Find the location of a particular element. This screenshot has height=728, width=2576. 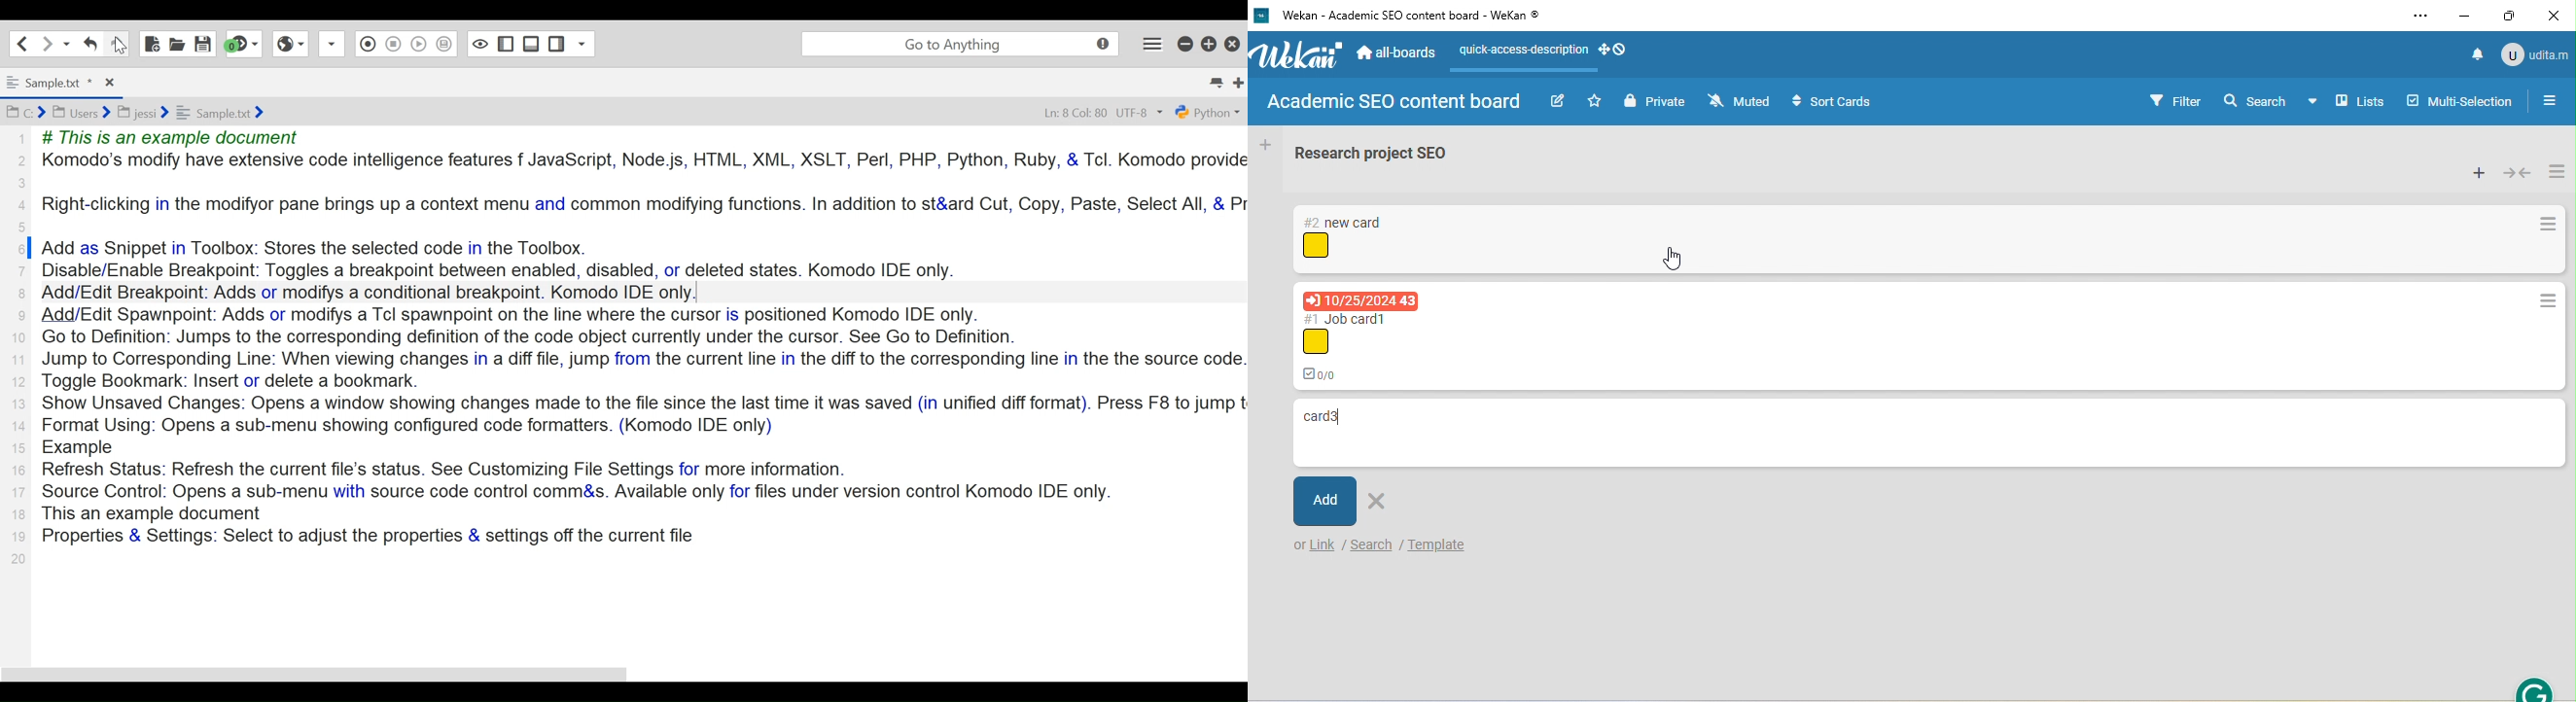

template is located at coordinates (1451, 546).